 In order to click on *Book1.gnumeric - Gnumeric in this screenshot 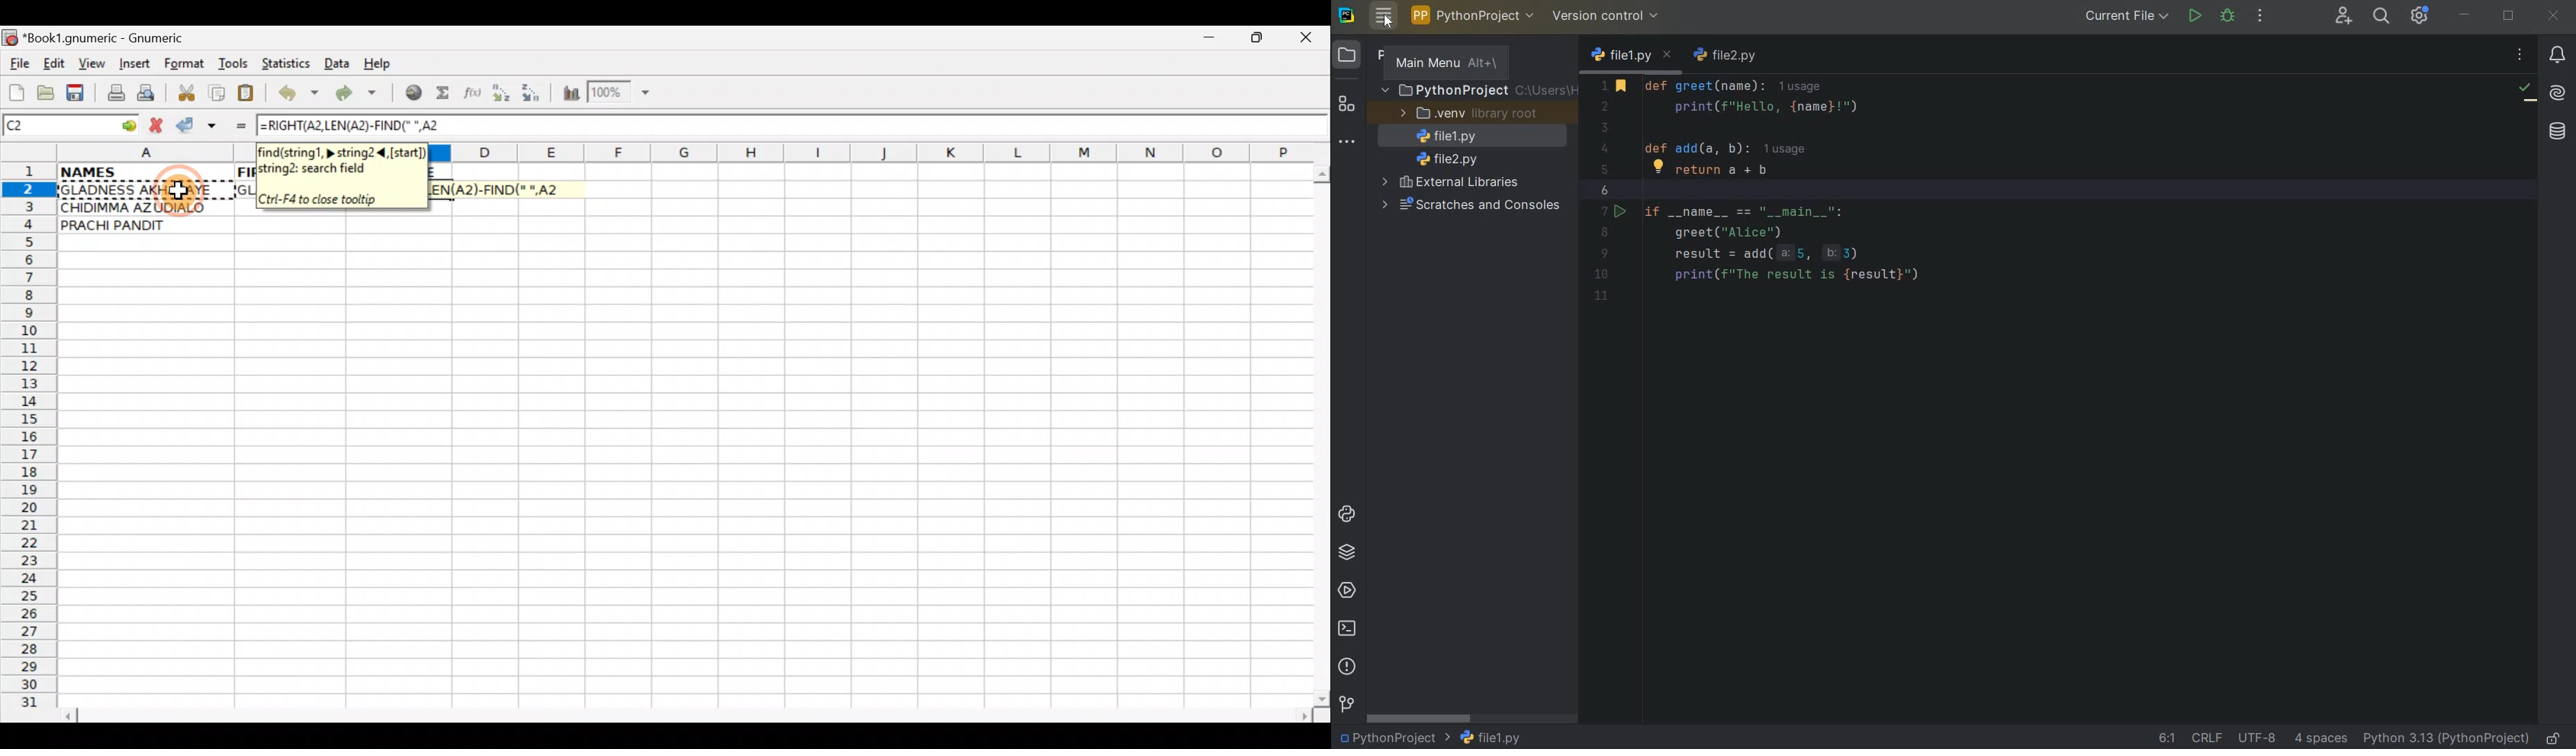, I will do `click(116, 38)`.